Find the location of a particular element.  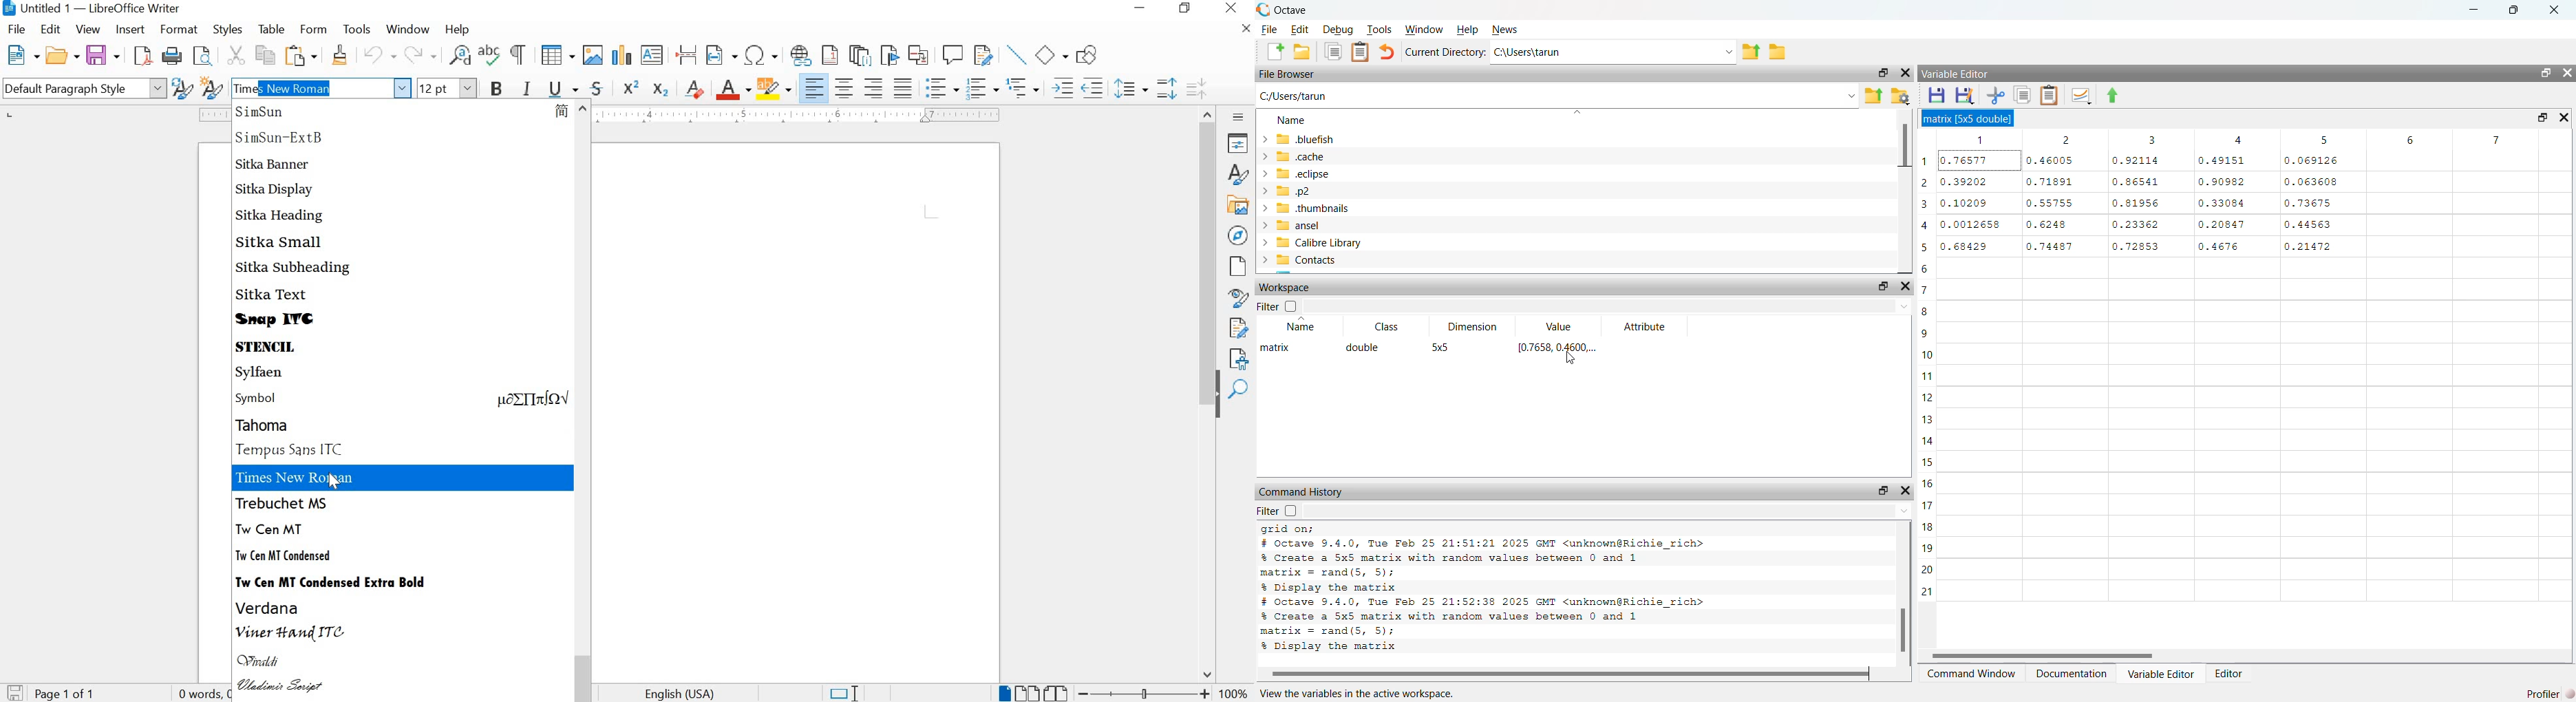

FONT SIZE is located at coordinates (448, 88).